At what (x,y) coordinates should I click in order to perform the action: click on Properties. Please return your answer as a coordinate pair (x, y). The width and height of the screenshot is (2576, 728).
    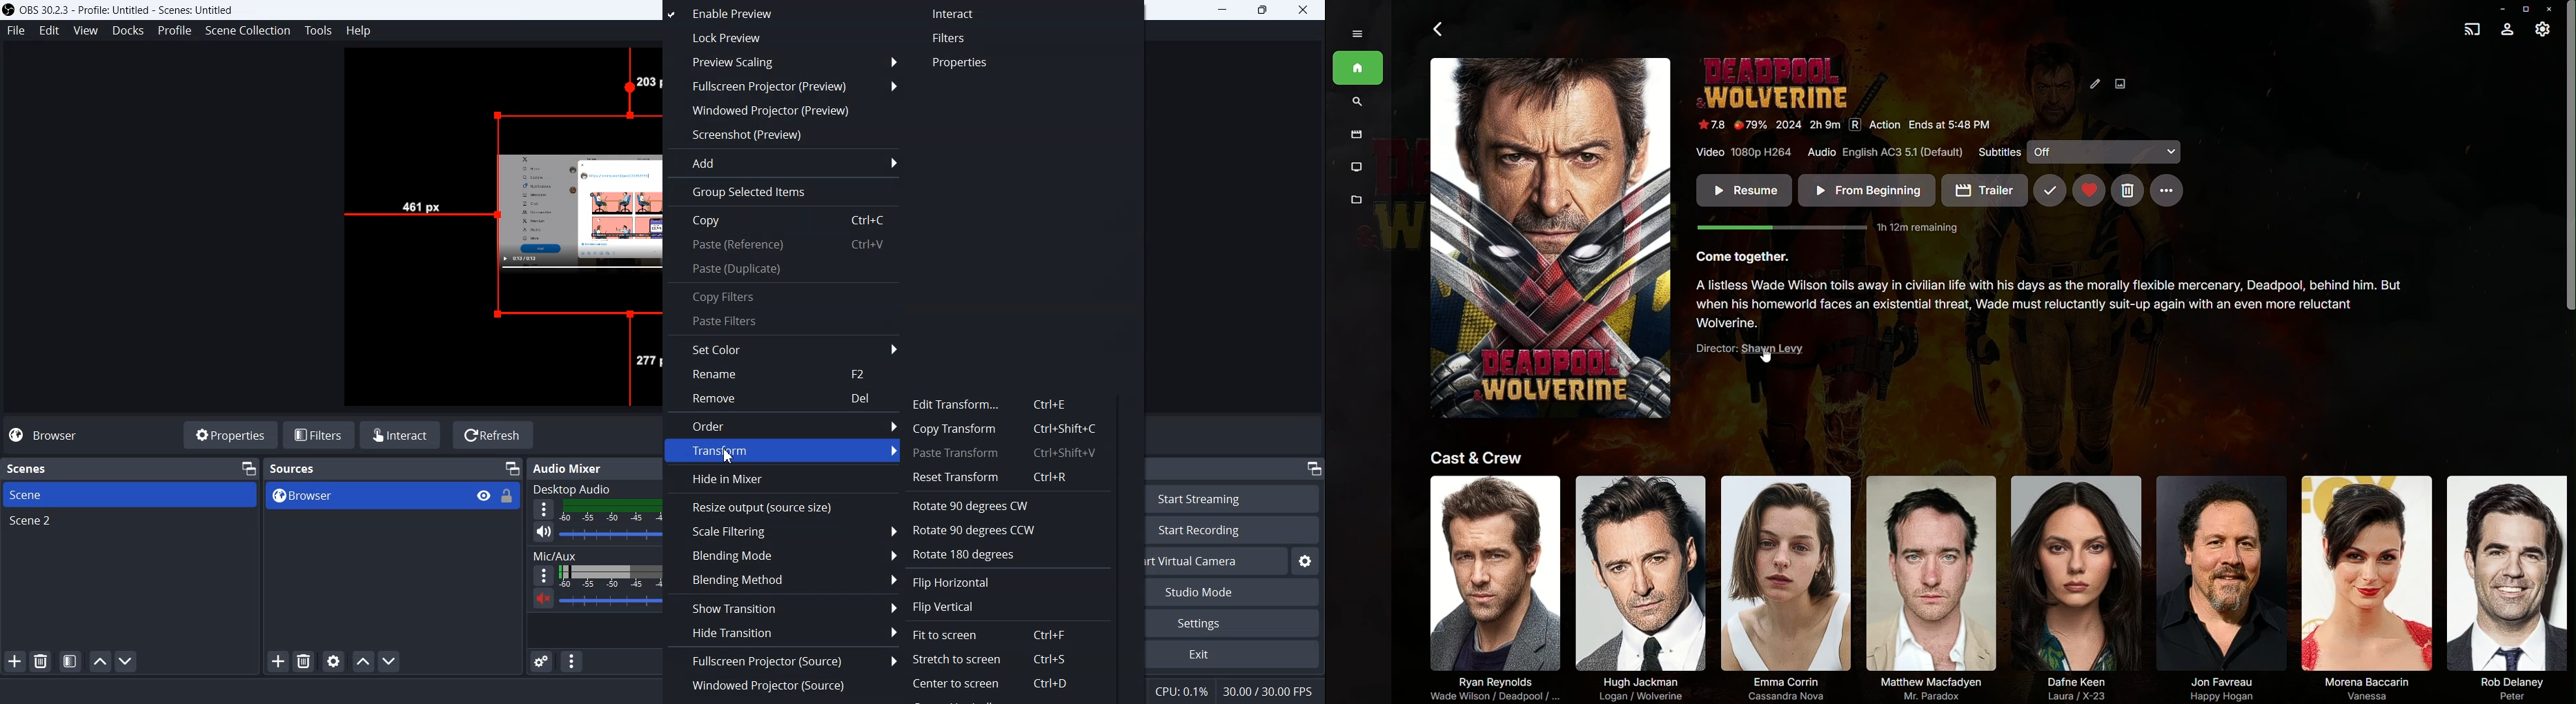
    Looking at the image, I should click on (230, 436).